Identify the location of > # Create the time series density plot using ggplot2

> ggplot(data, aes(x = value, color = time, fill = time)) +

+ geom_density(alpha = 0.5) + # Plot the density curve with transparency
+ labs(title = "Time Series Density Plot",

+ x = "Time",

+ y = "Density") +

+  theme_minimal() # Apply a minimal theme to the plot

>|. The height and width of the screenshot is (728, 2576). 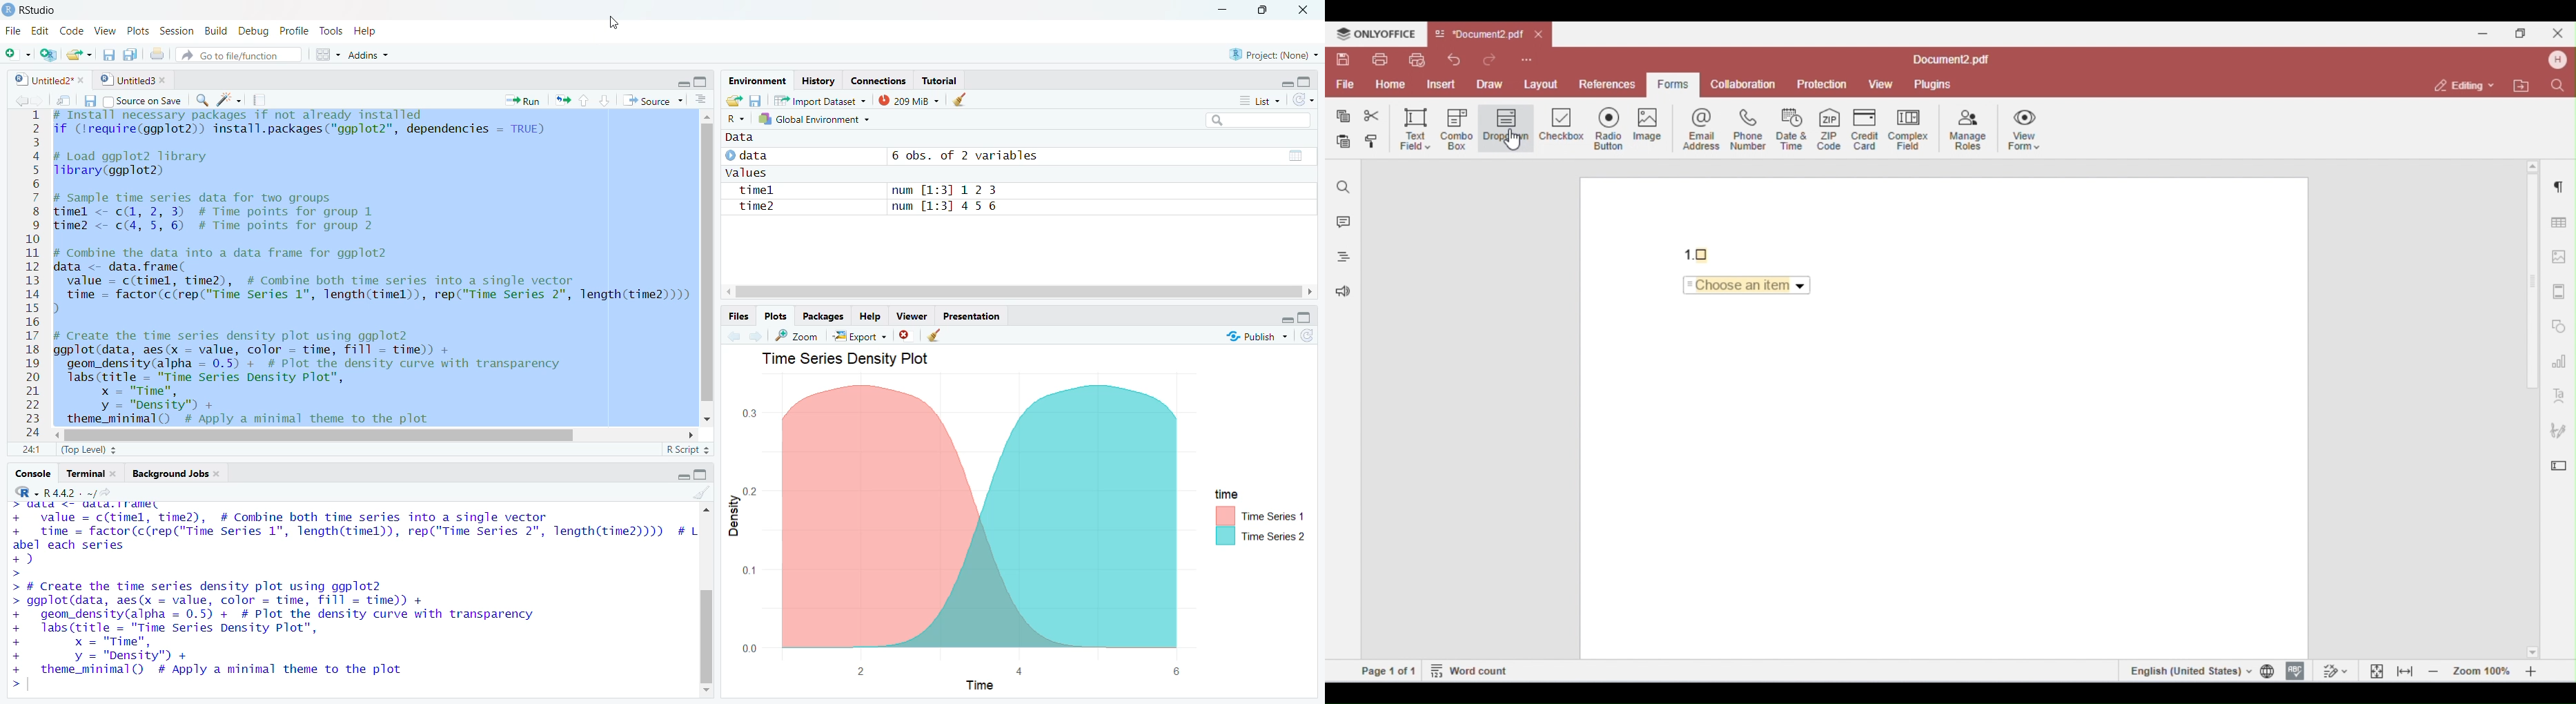
(286, 636).